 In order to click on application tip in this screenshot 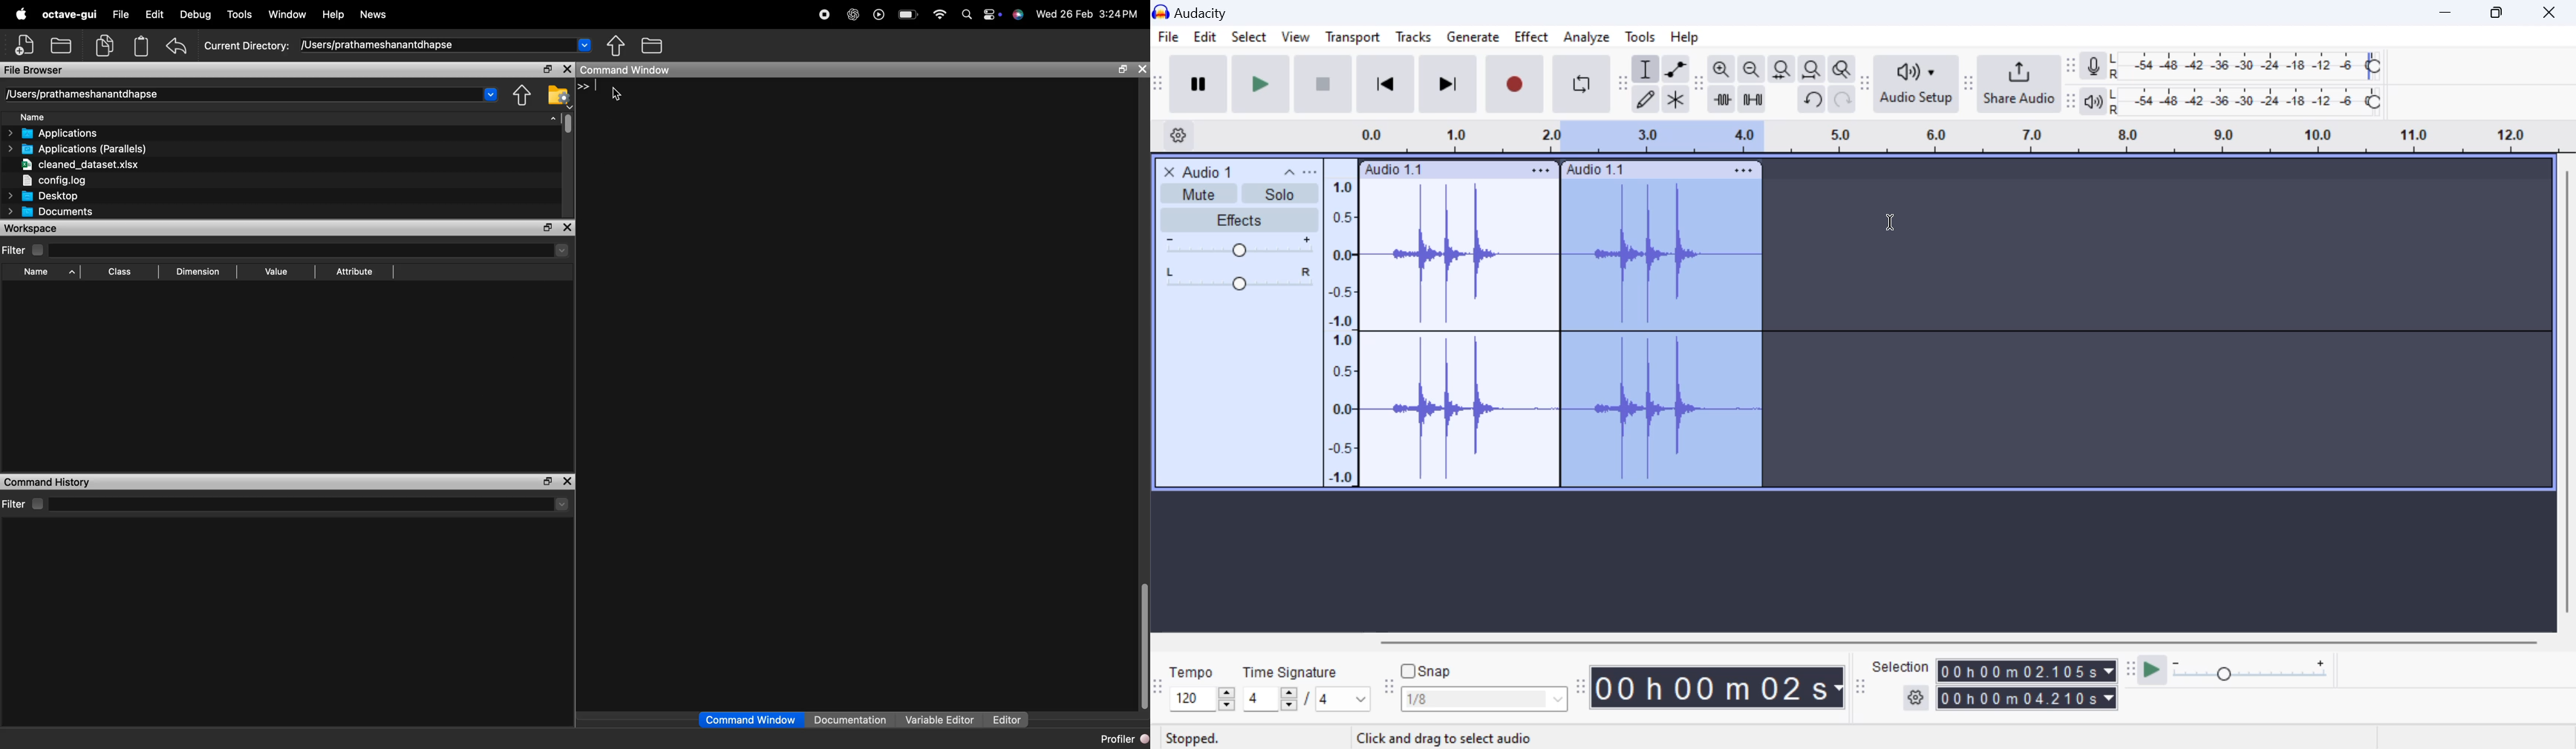, I will do `click(1440, 737)`.